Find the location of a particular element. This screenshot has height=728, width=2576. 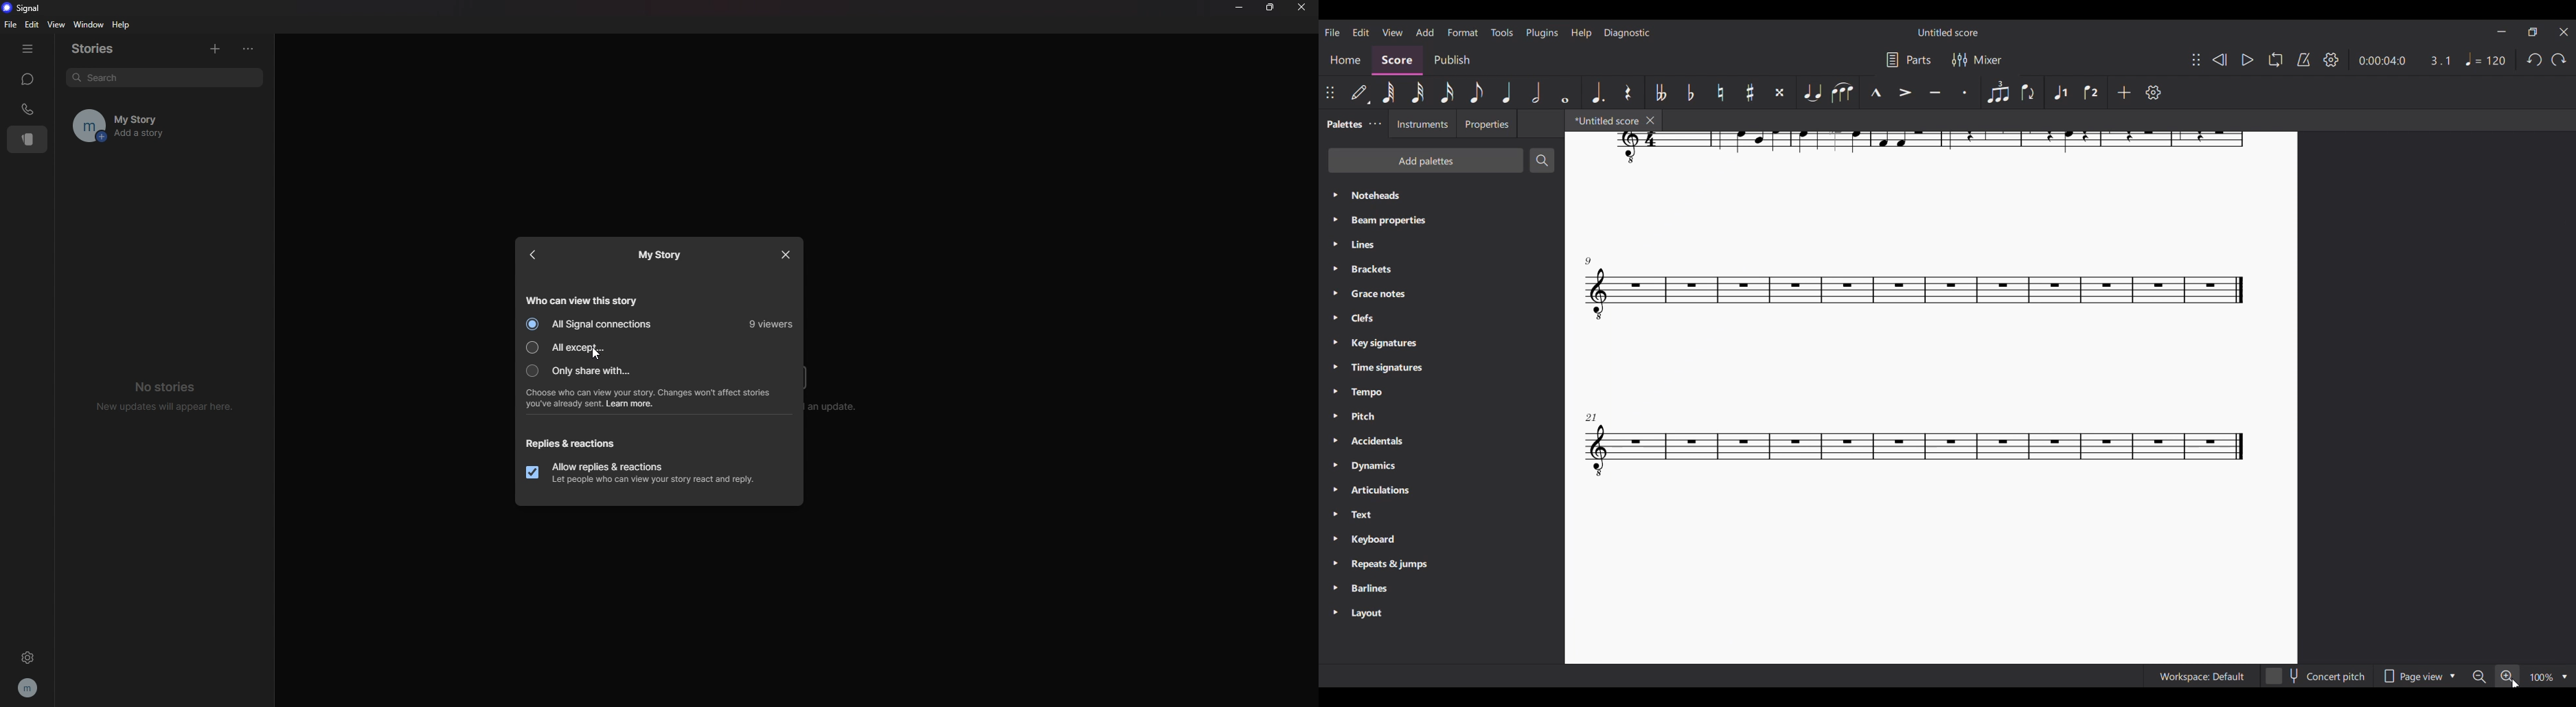

Key signatures is located at coordinates (1441, 344).